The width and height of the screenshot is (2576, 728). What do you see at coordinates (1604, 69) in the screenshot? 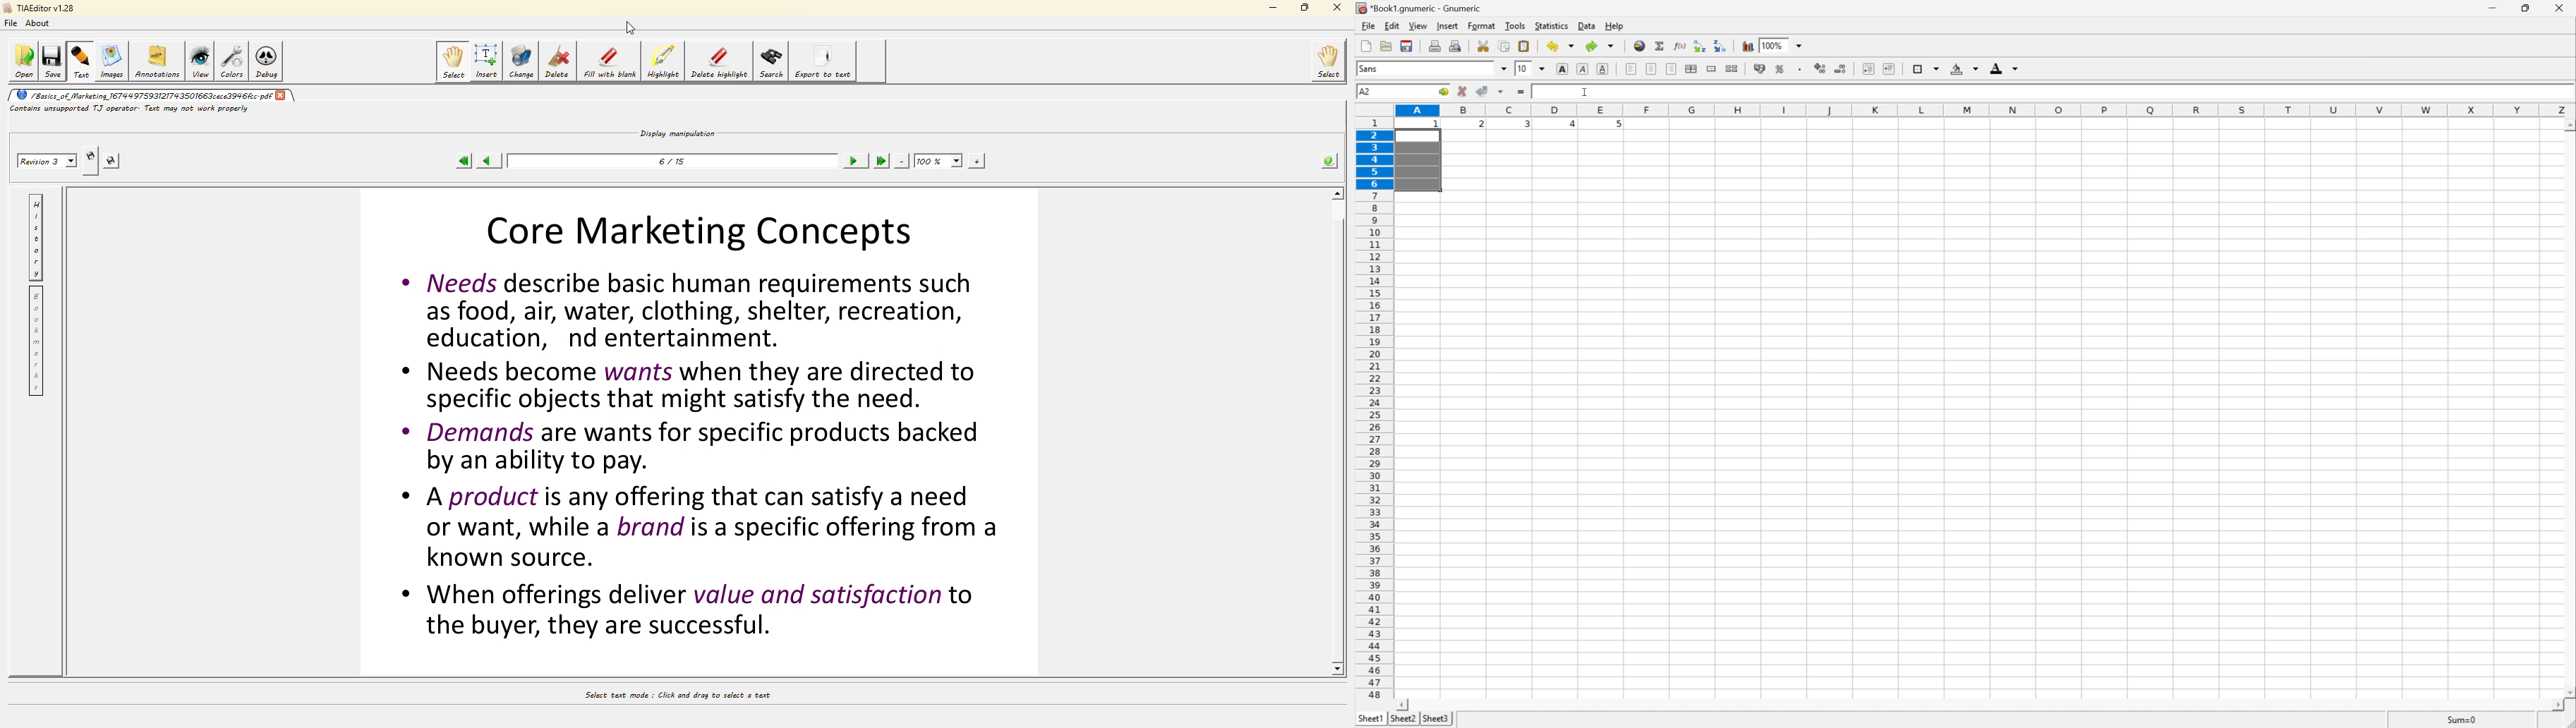
I see `underline` at bounding box center [1604, 69].